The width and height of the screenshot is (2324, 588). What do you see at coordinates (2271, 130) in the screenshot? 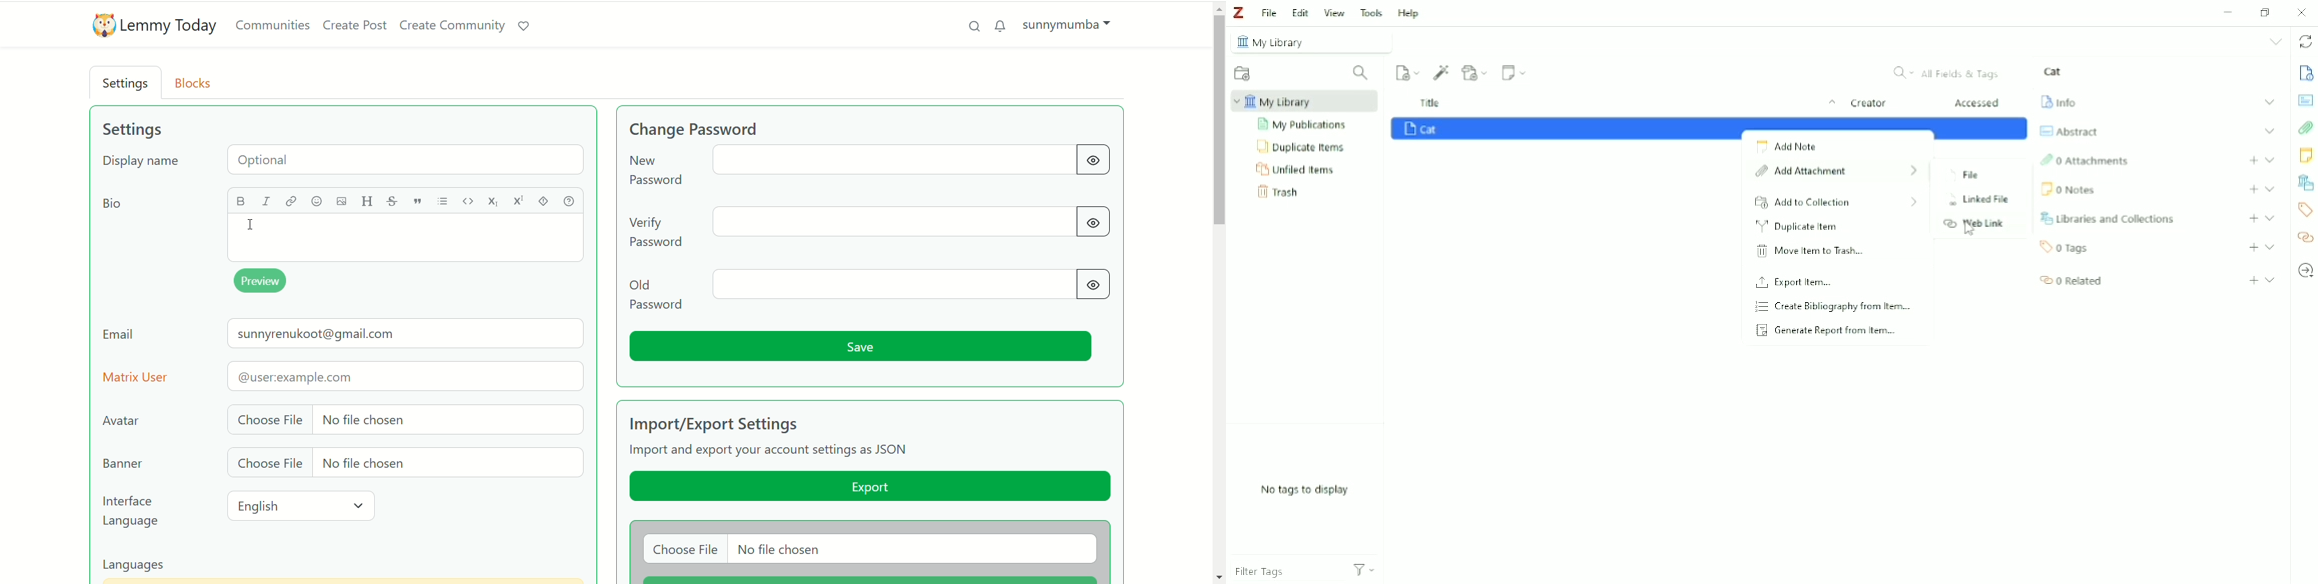
I see `Expand section` at bounding box center [2271, 130].